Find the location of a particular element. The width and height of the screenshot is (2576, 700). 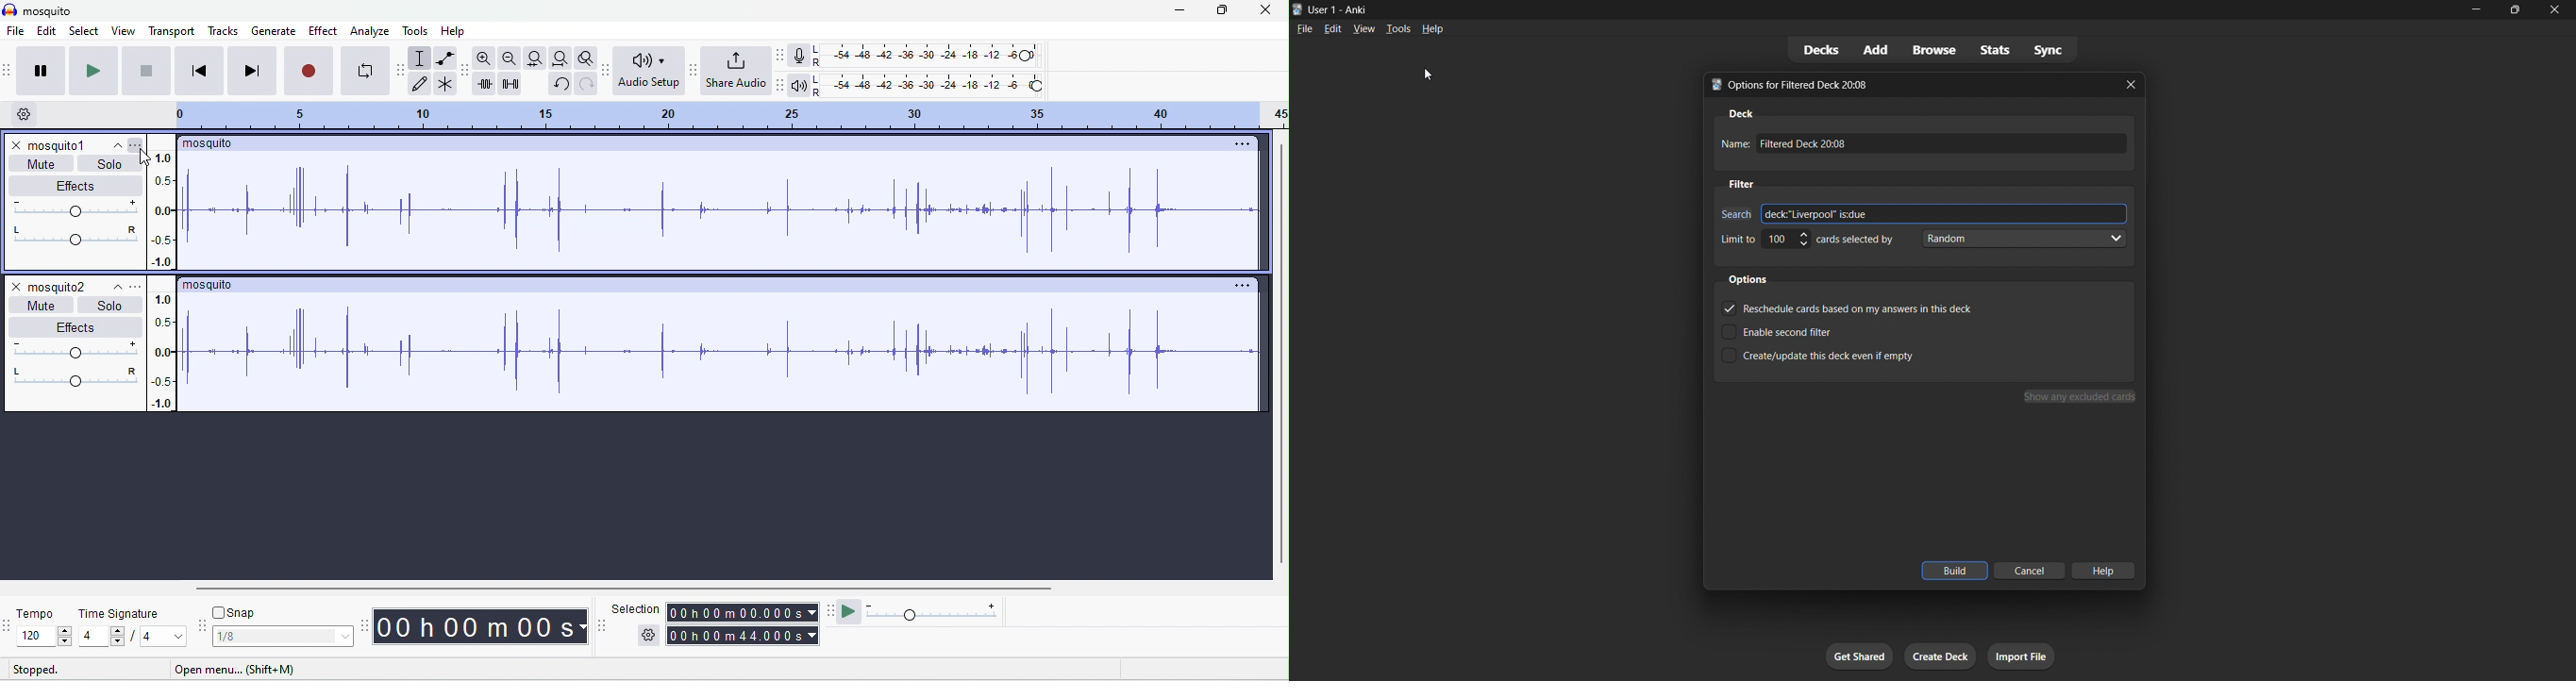

add is located at coordinates (1873, 50).